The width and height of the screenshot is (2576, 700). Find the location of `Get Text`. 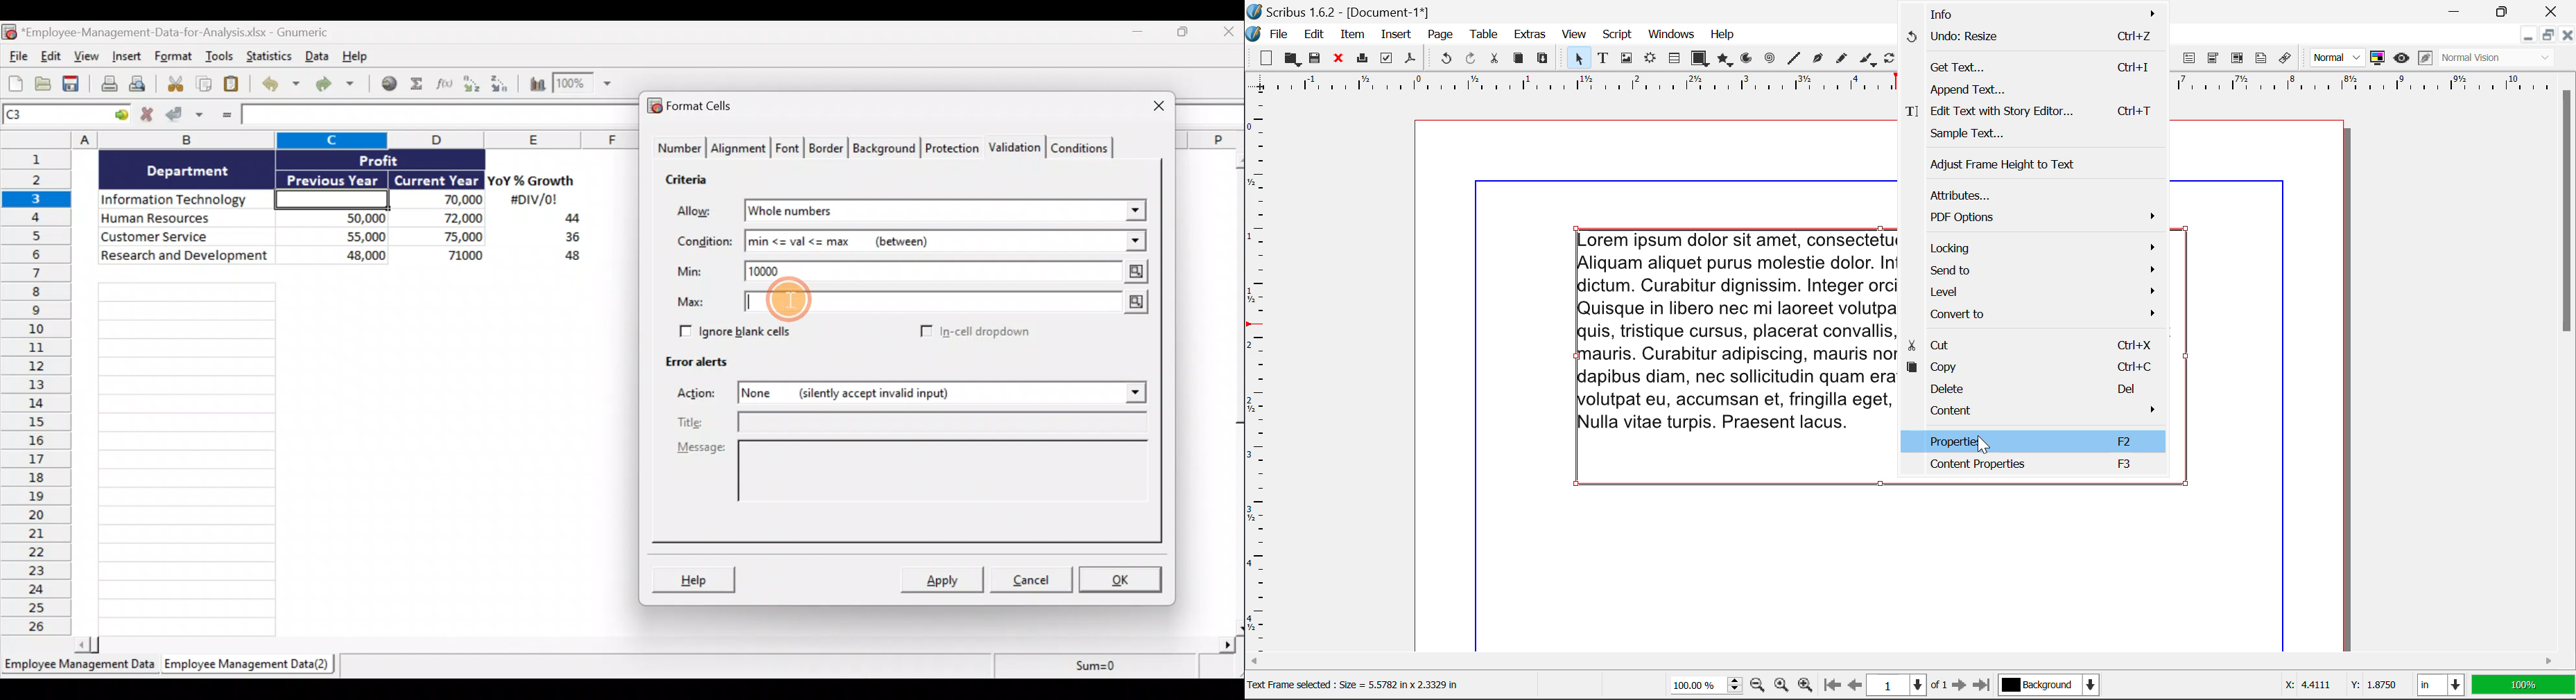

Get Text is located at coordinates (2036, 67).